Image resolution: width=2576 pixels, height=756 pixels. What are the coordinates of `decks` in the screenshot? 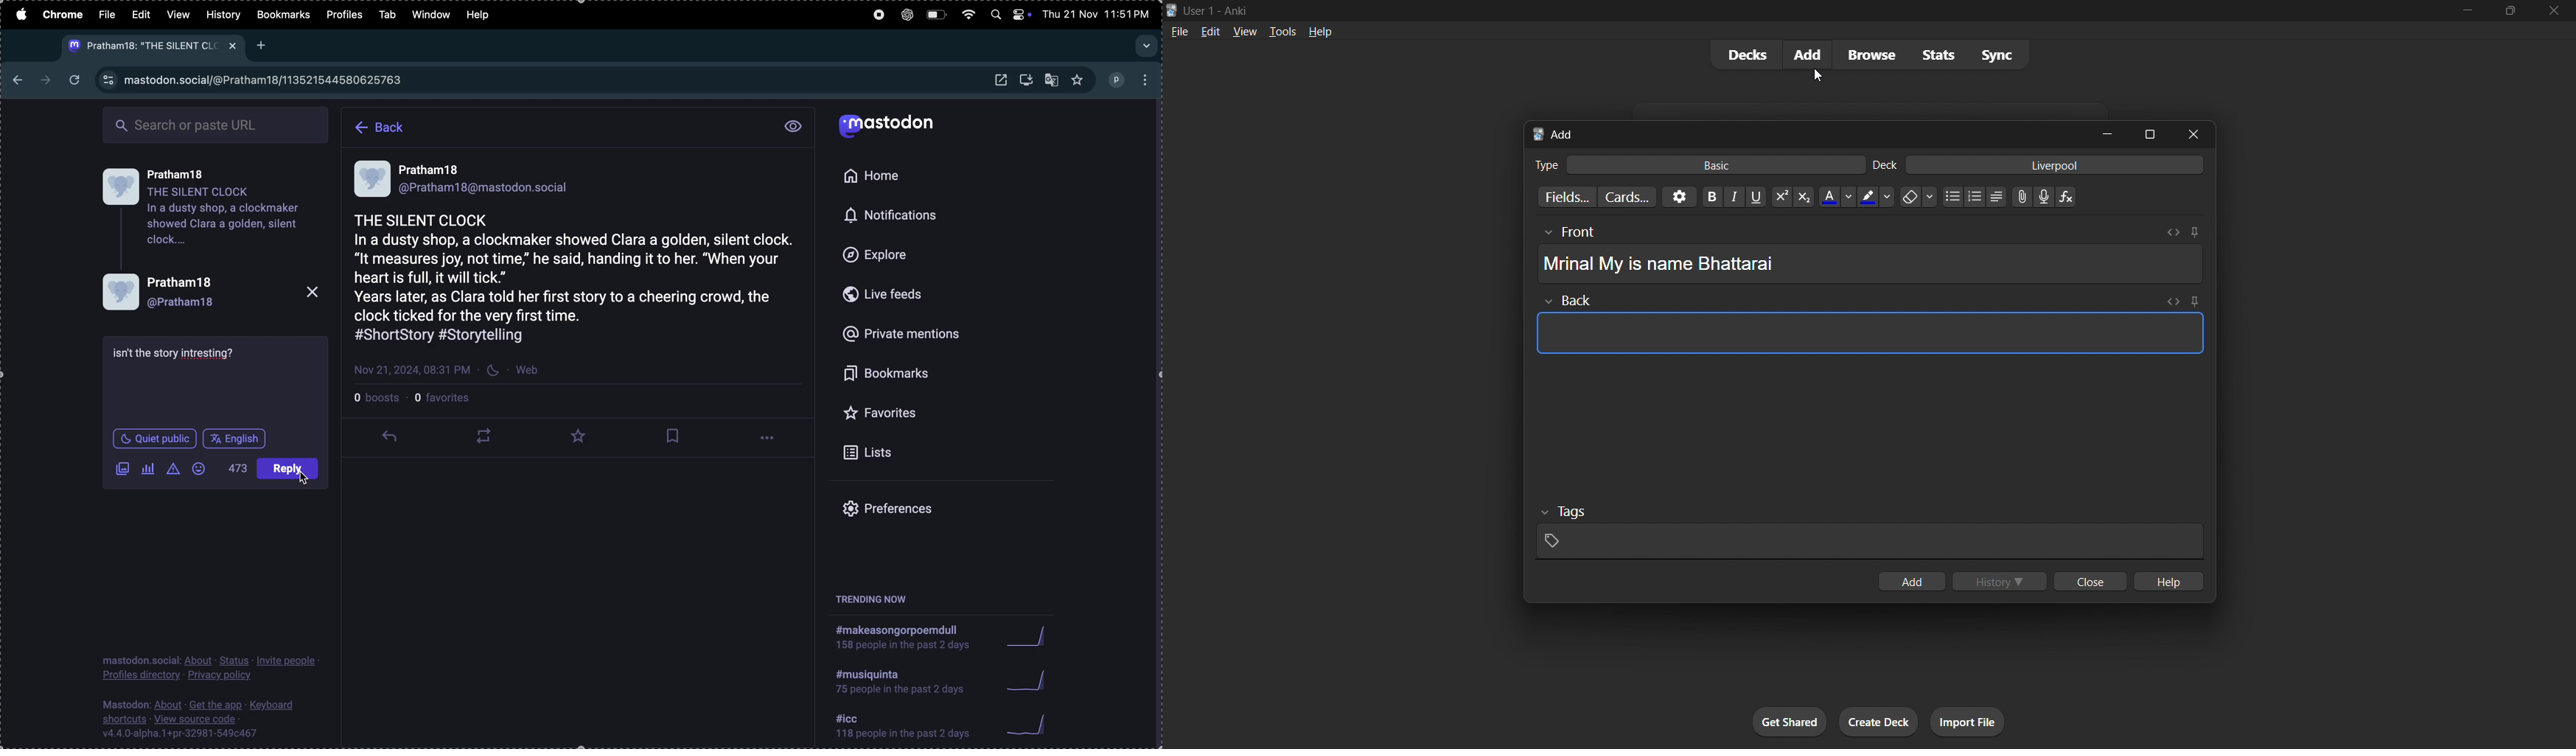 It's located at (1742, 54).